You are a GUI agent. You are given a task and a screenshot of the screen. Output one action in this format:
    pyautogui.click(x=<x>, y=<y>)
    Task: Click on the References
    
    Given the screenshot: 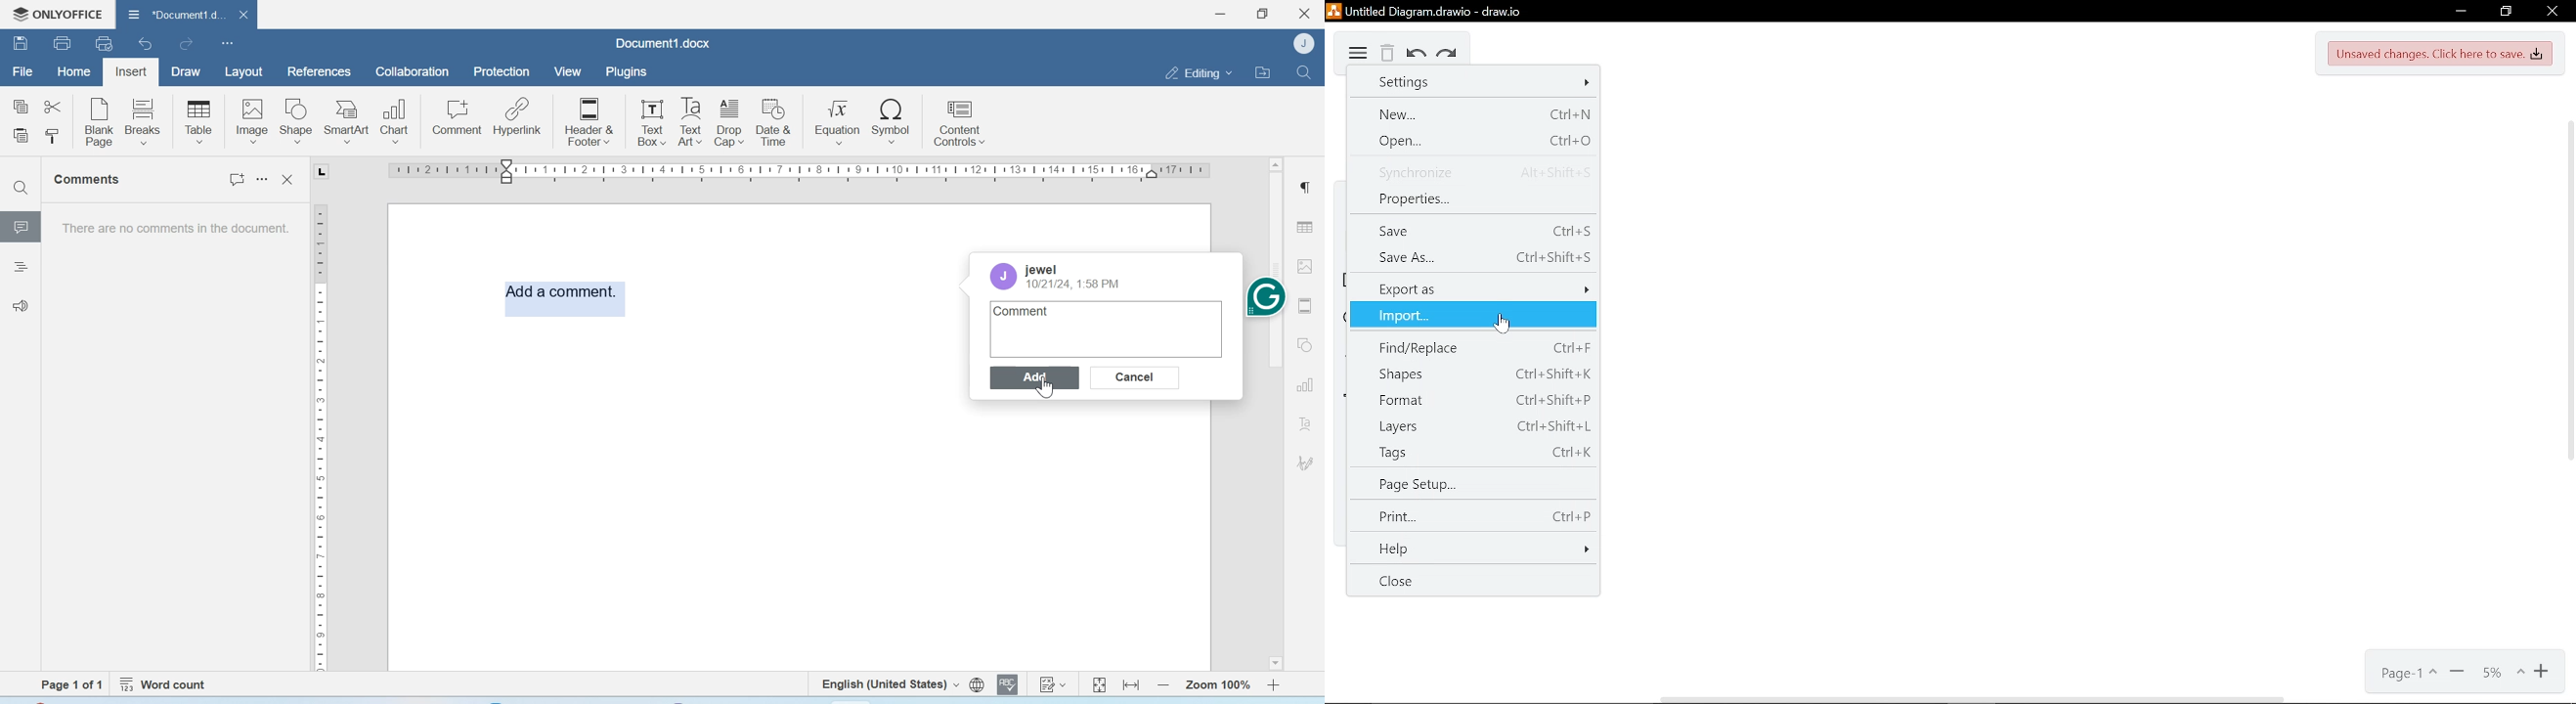 What is the action you would take?
    pyautogui.click(x=320, y=71)
    